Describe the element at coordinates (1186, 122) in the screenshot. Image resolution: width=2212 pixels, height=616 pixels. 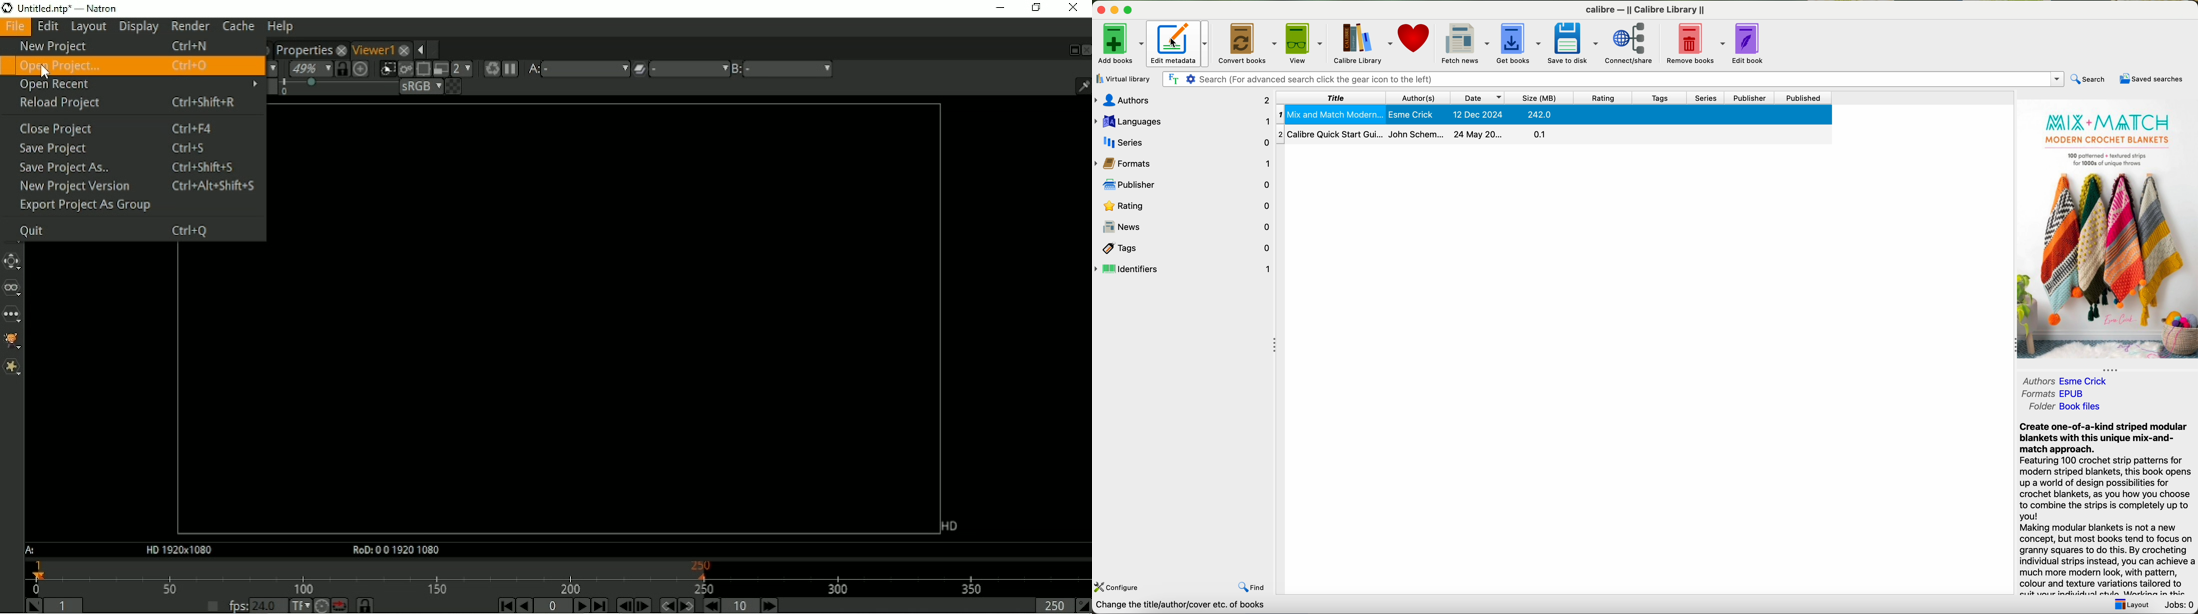
I see `languages` at that location.